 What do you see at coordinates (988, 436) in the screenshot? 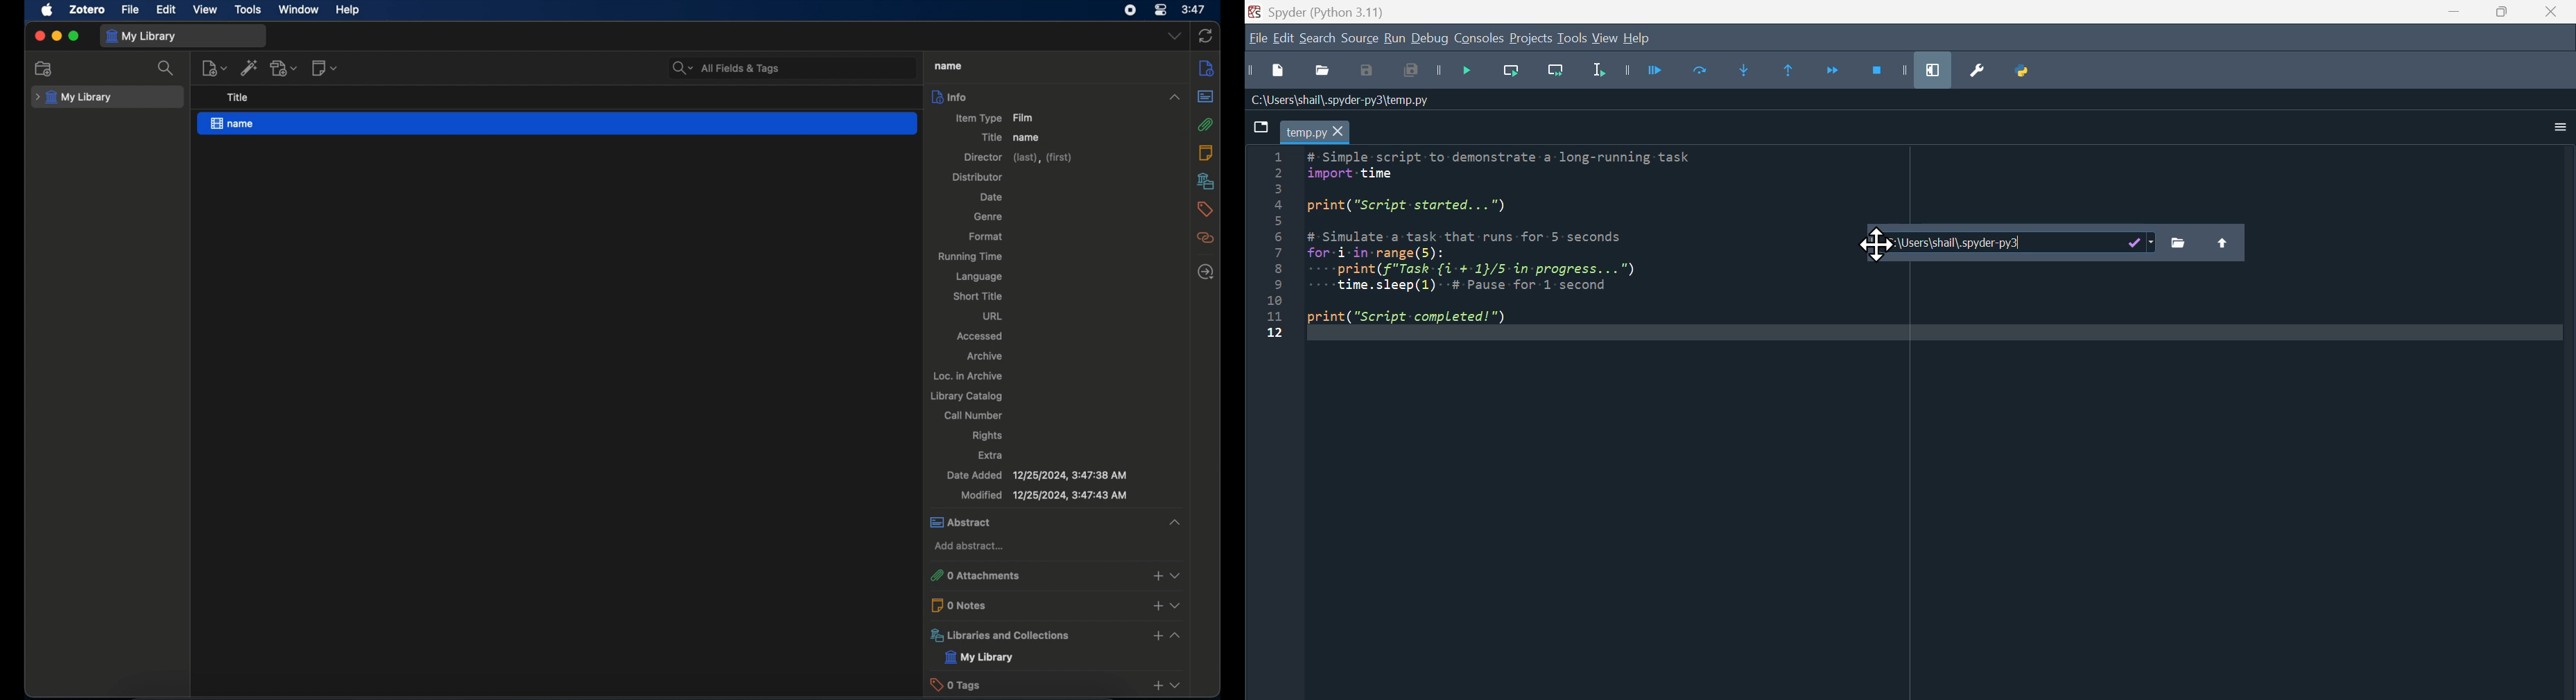
I see `rights` at bounding box center [988, 436].